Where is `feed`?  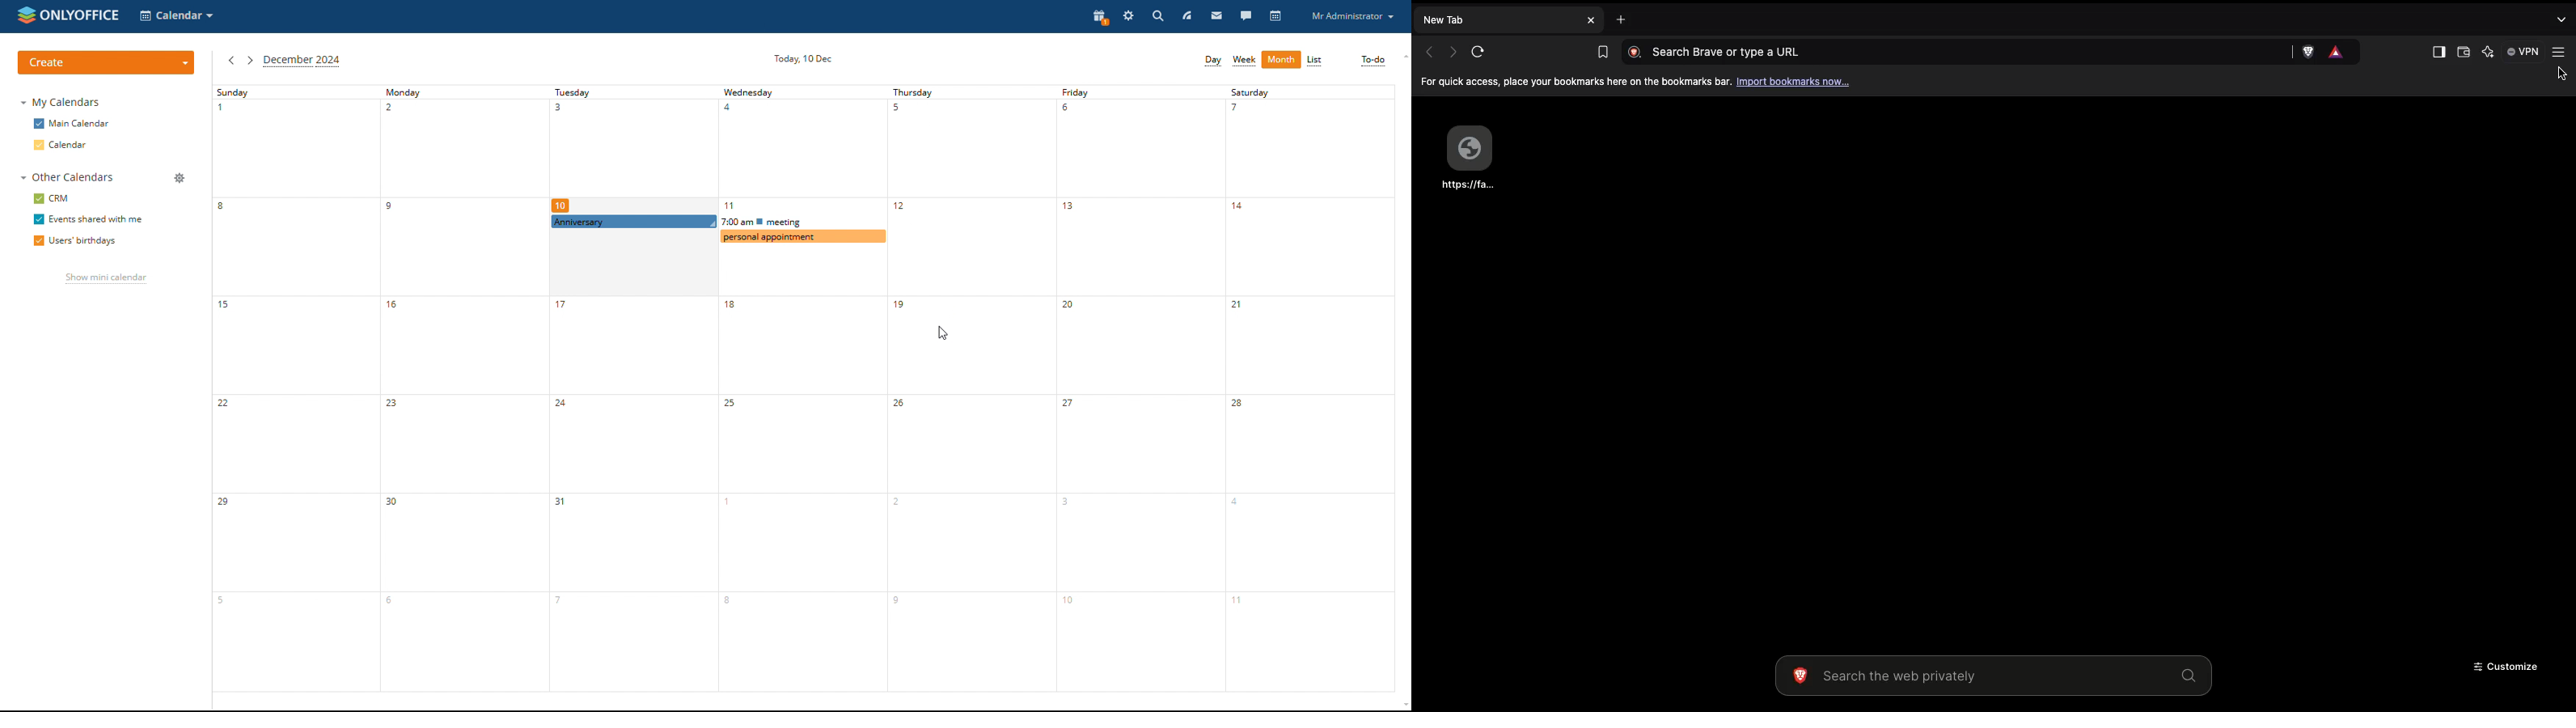 feed is located at coordinates (1186, 17).